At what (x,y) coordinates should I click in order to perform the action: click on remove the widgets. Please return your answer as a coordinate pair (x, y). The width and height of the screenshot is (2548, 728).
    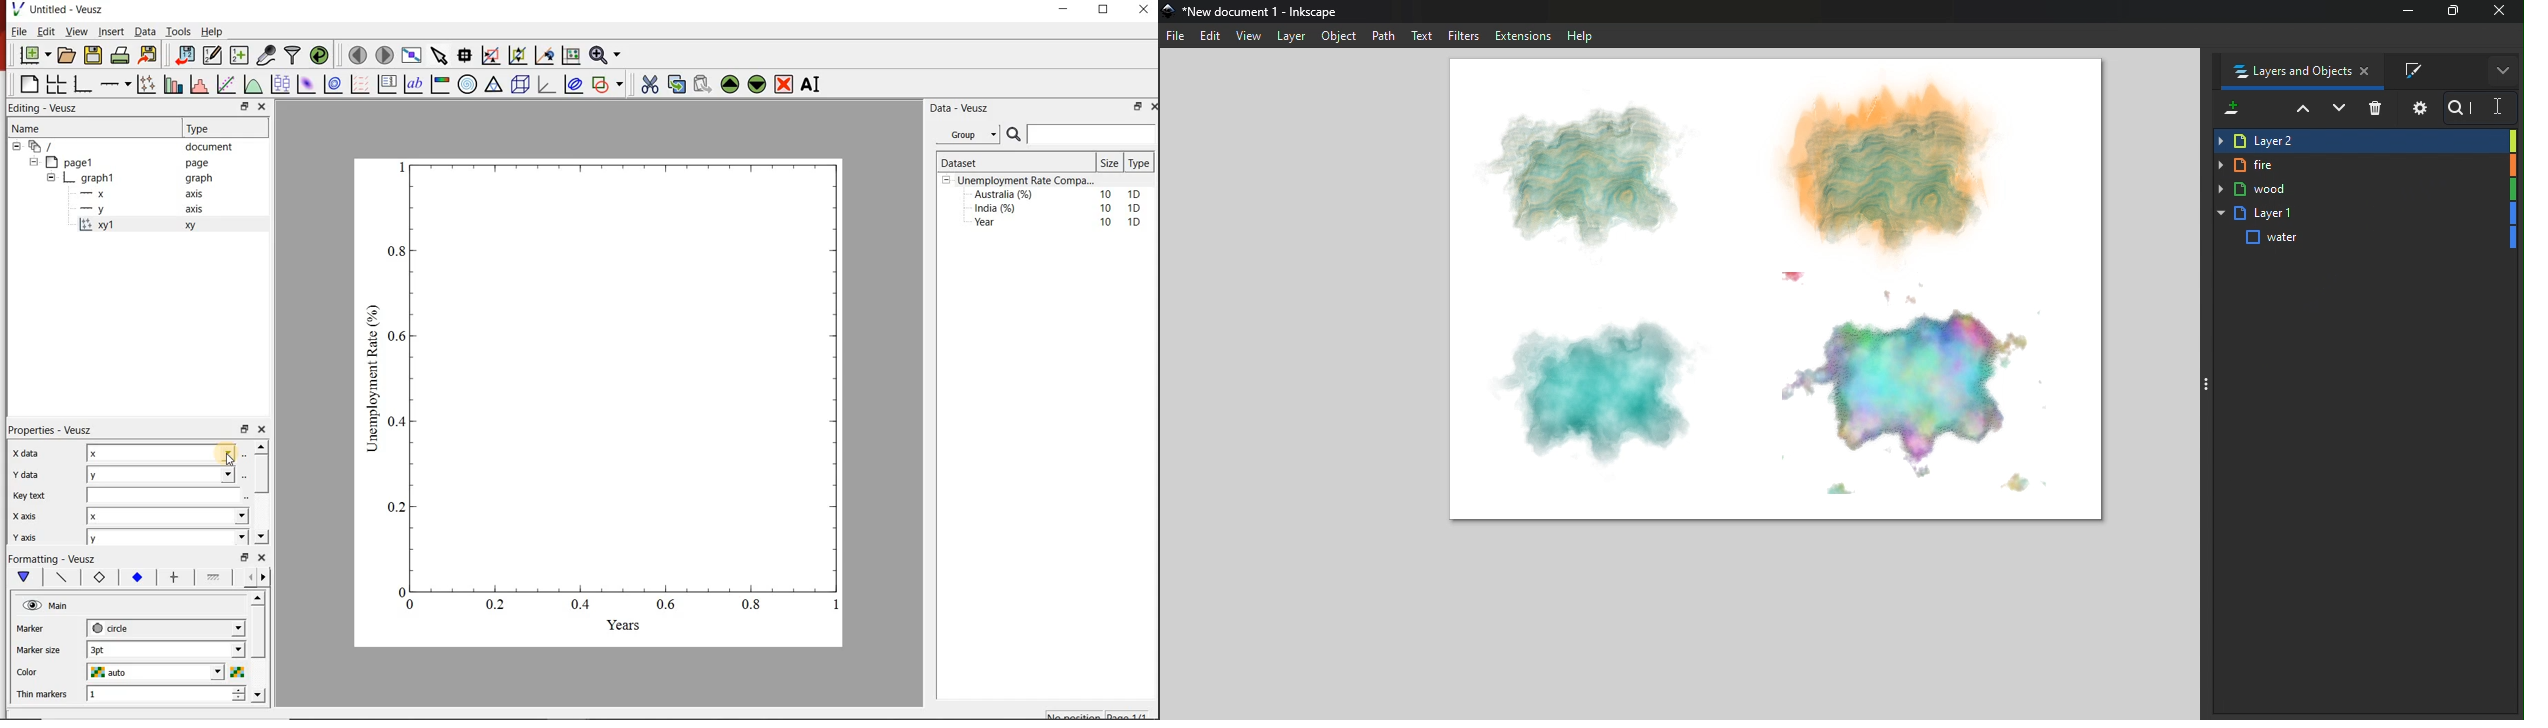
    Looking at the image, I should click on (784, 84).